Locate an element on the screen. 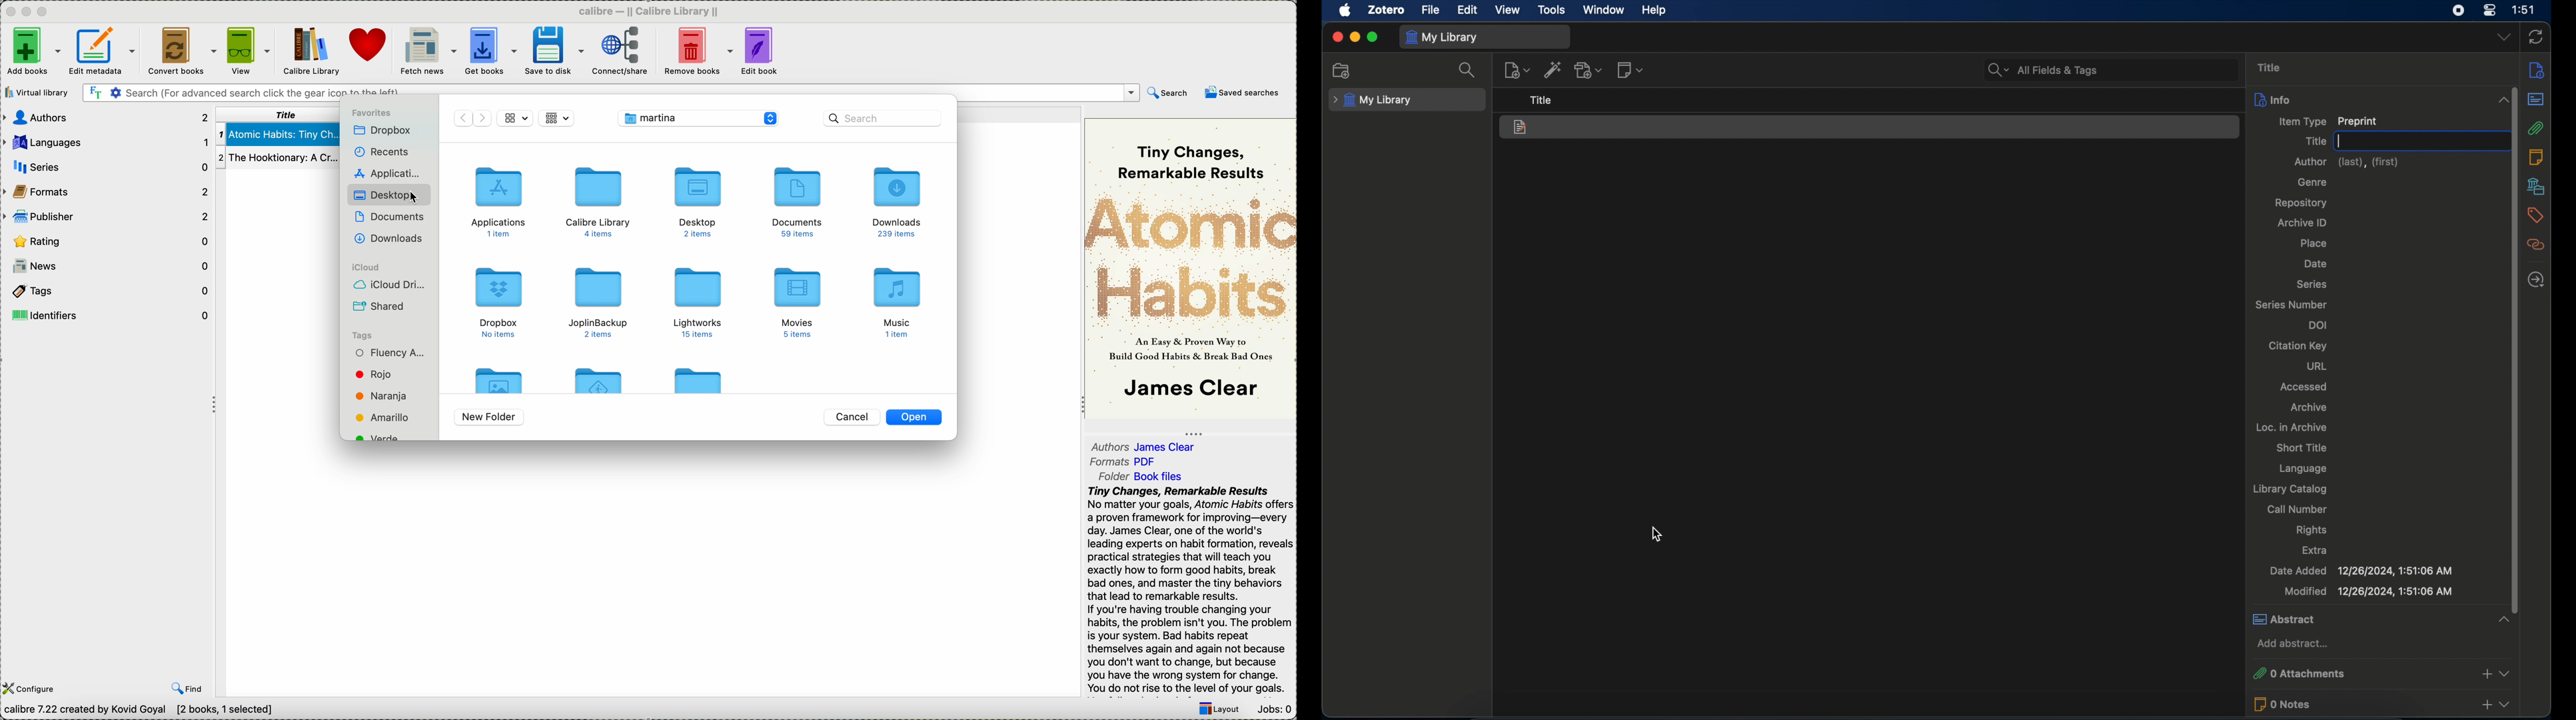 Image resolution: width=2576 pixels, height=728 pixels. 0 notes is located at coordinates (2381, 704).